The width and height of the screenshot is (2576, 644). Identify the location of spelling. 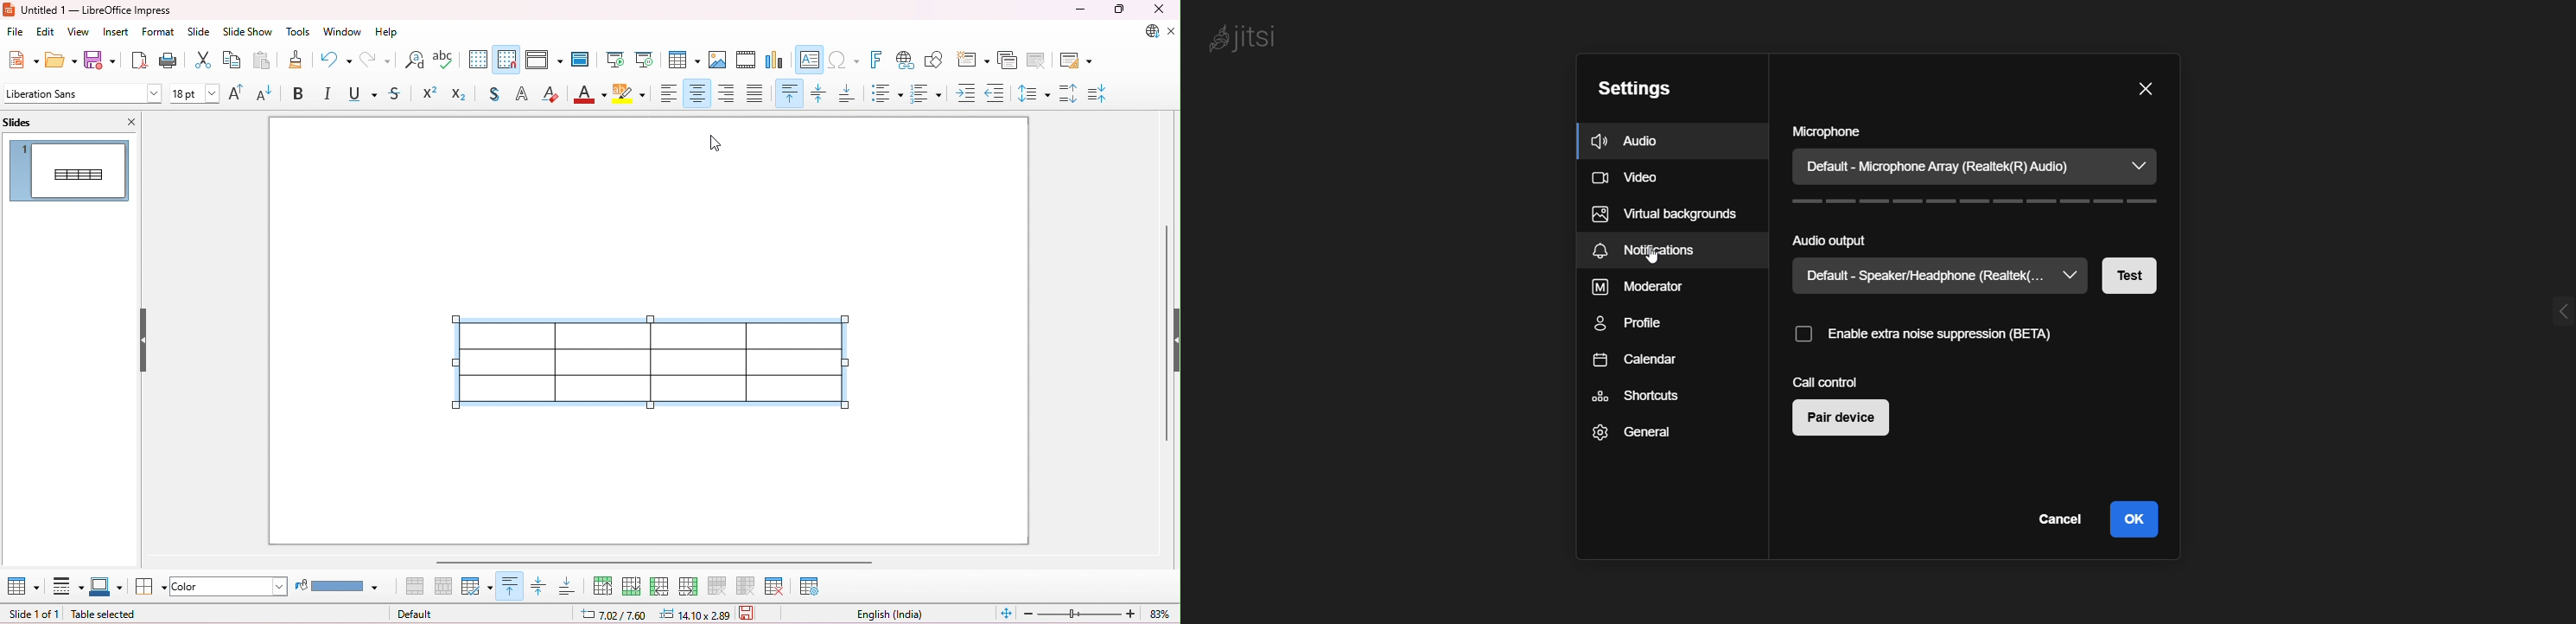
(444, 60).